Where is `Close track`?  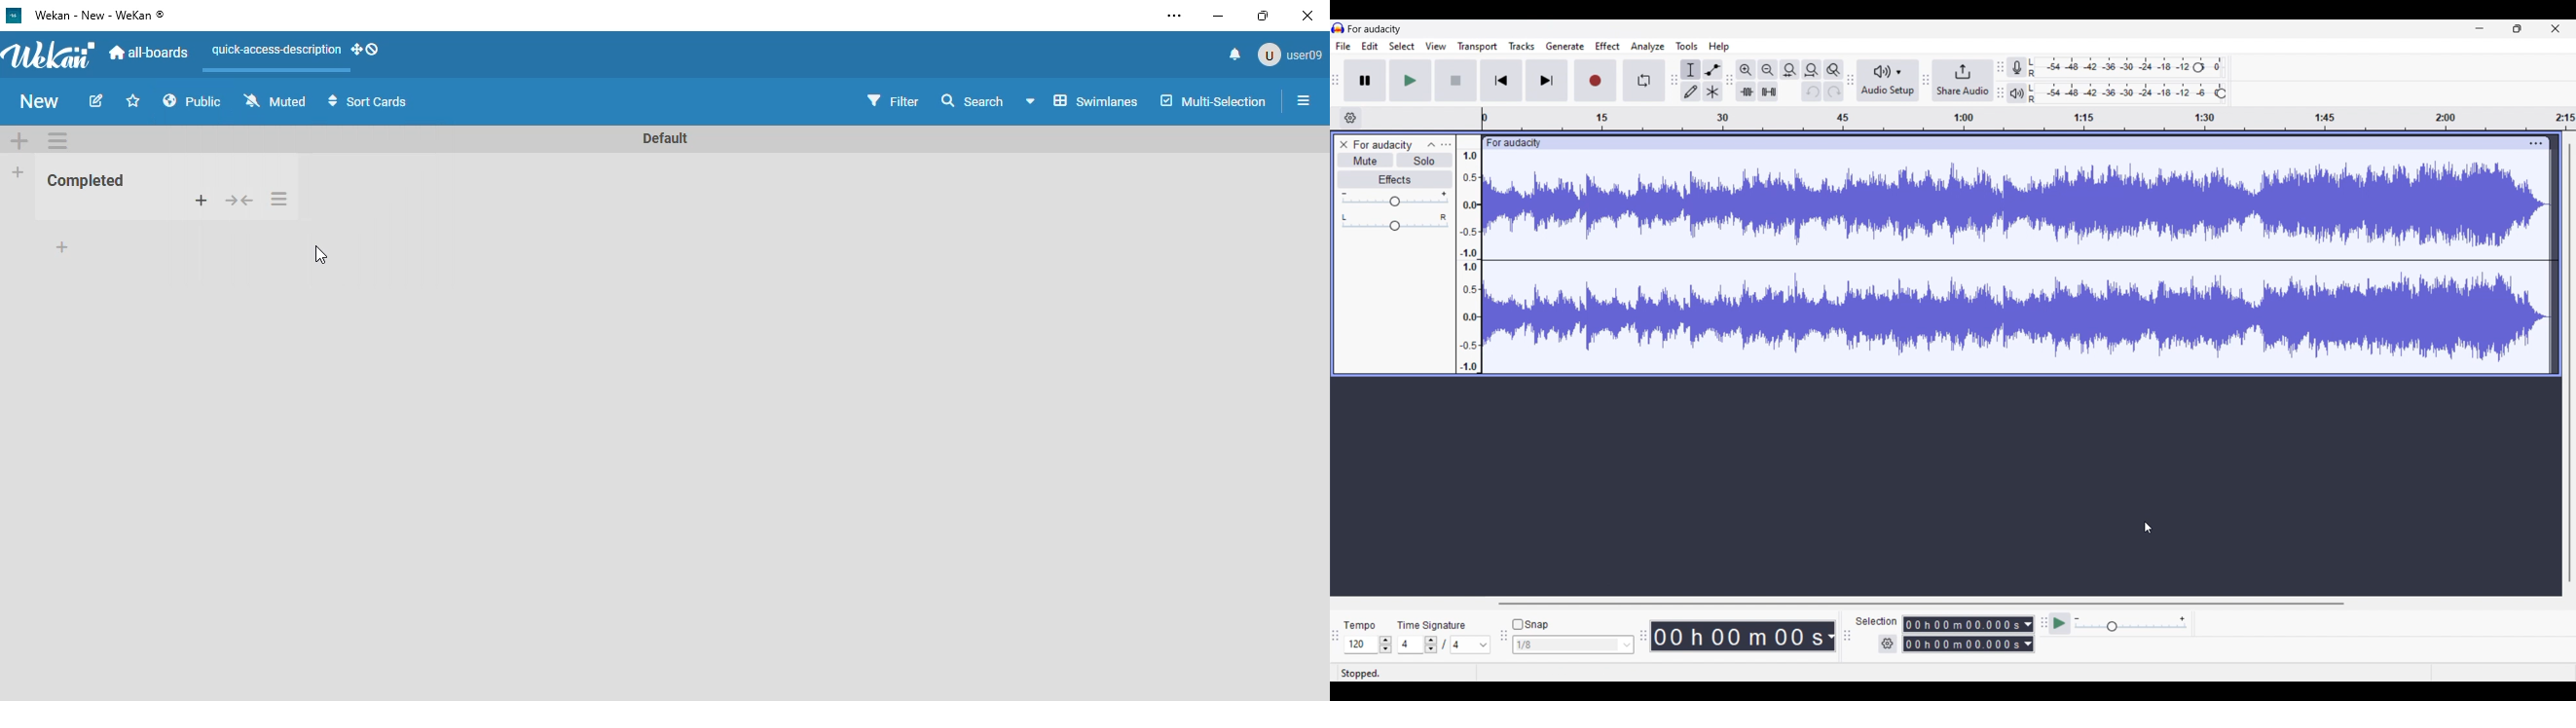 Close track is located at coordinates (1343, 145).